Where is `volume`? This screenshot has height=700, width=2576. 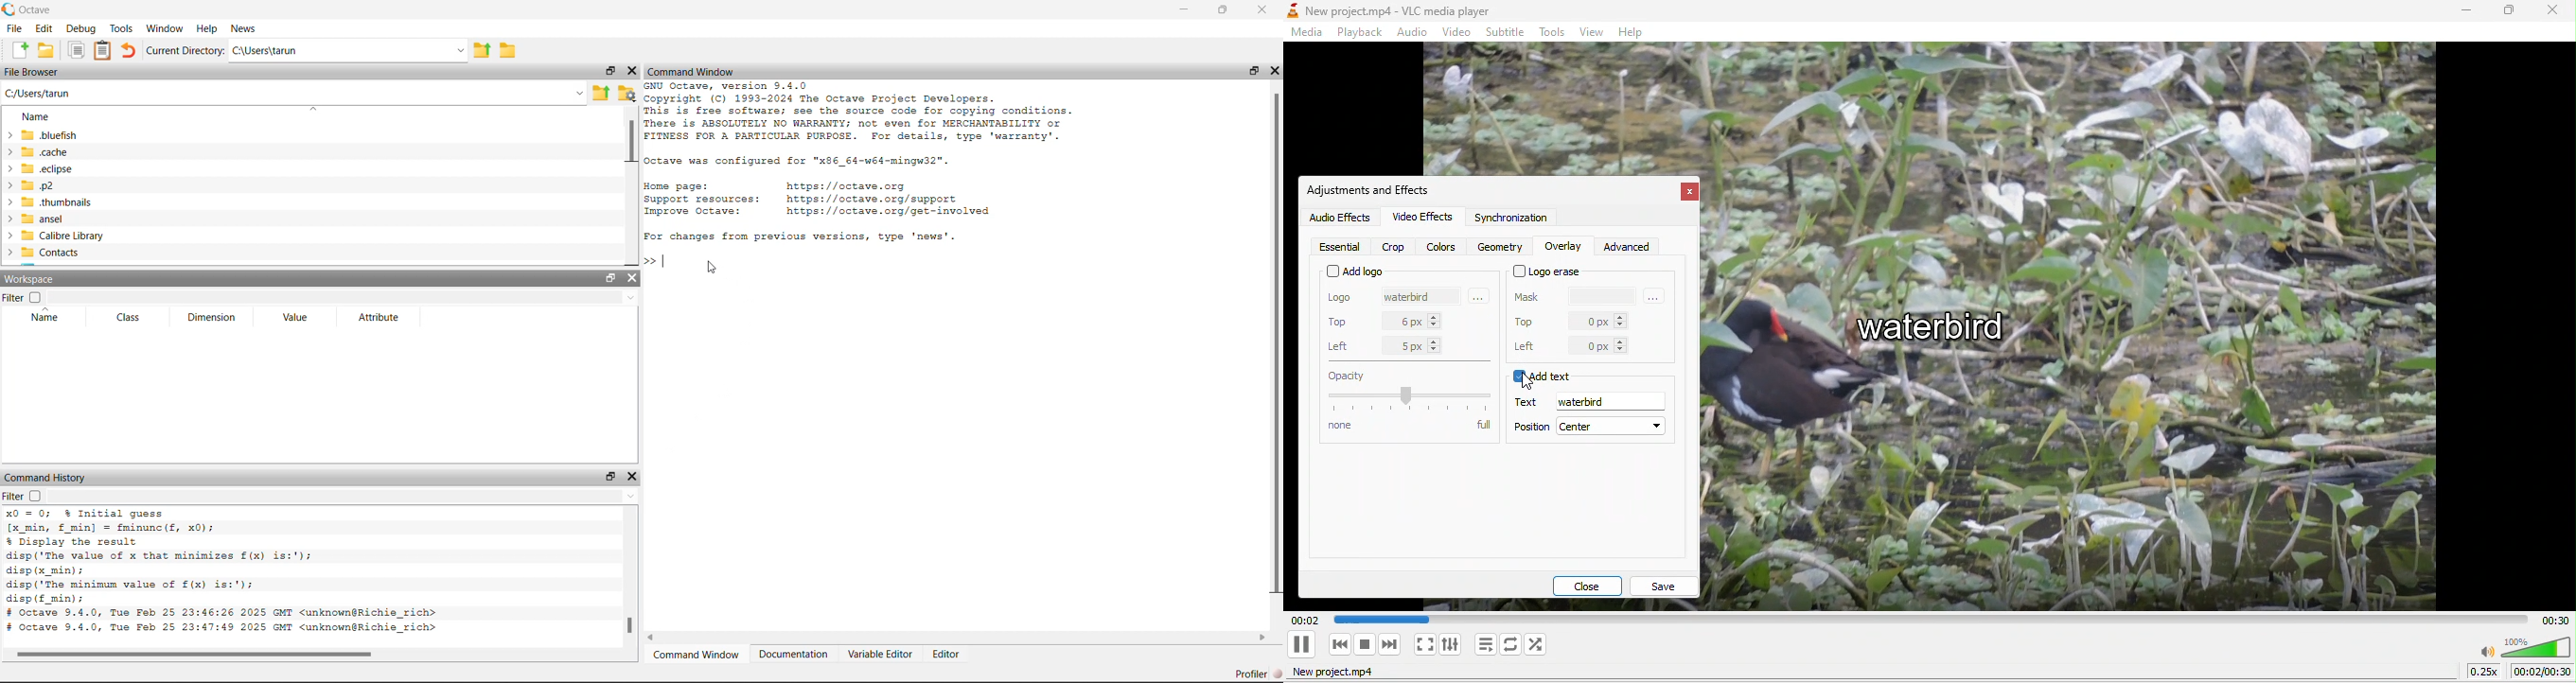 volume is located at coordinates (2525, 645).